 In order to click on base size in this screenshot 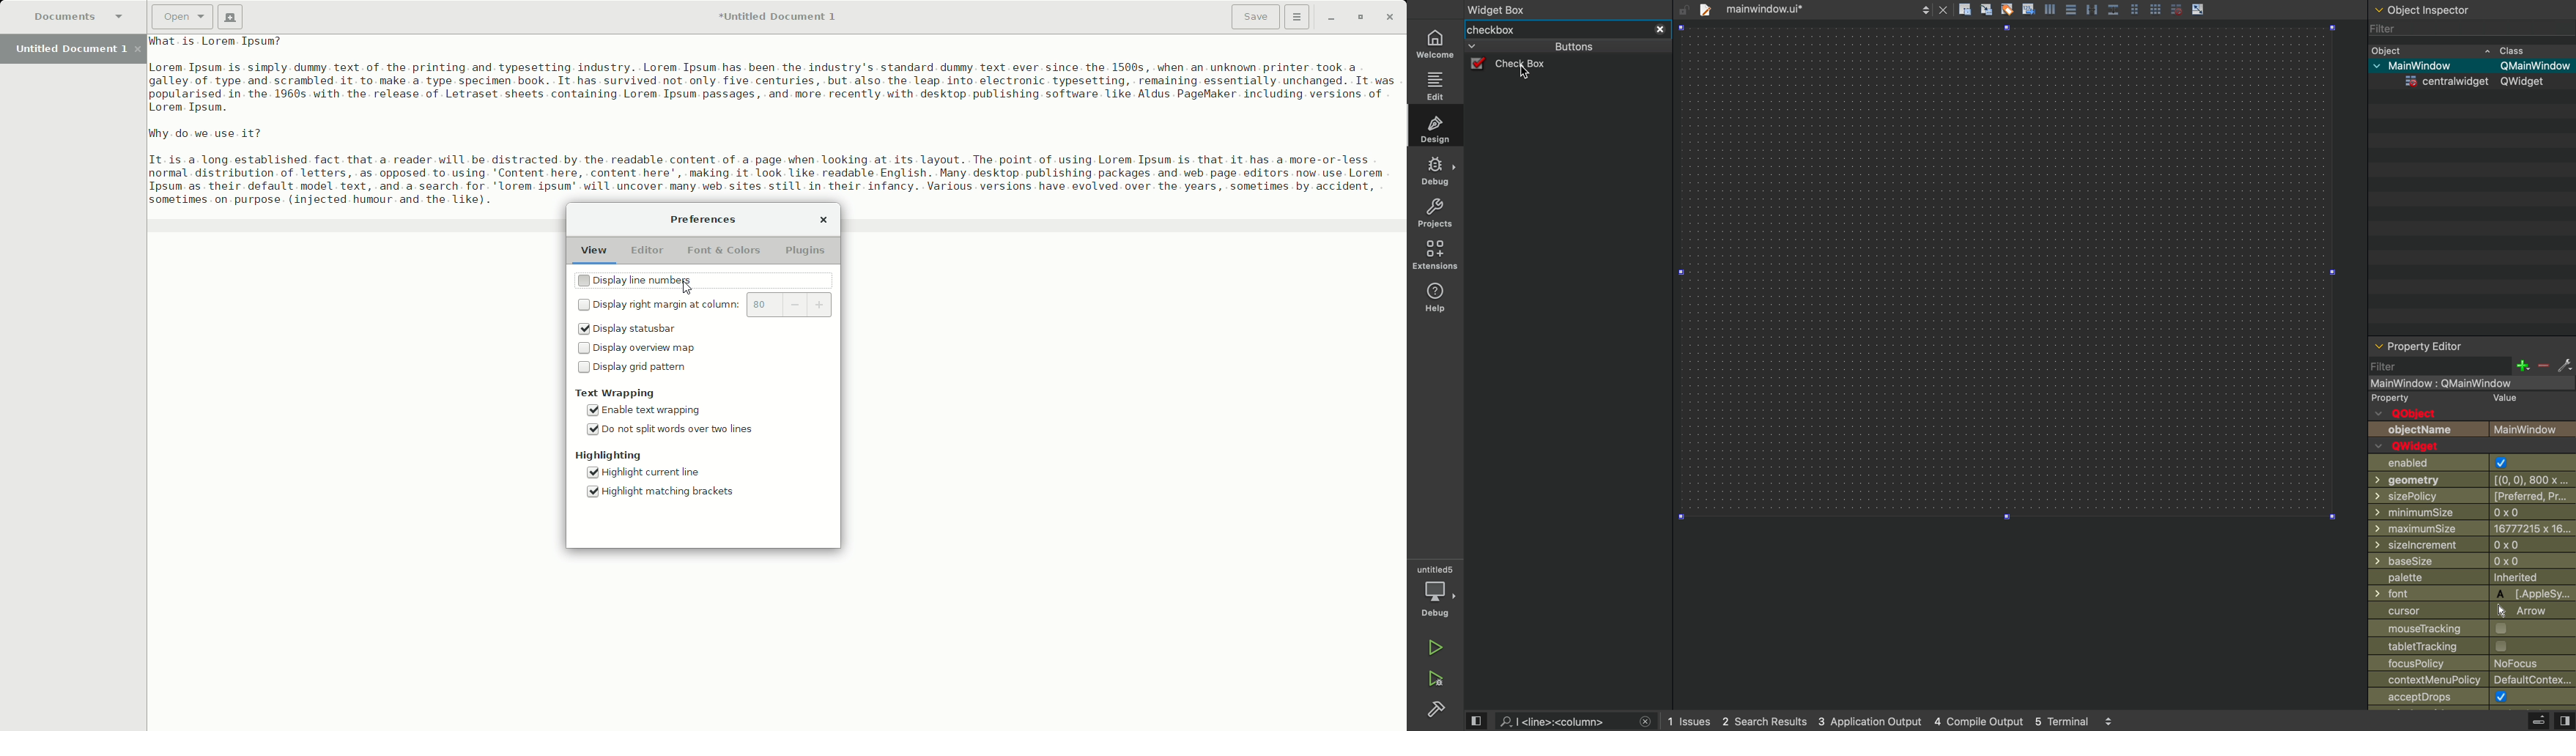, I will do `click(2473, 562)`.